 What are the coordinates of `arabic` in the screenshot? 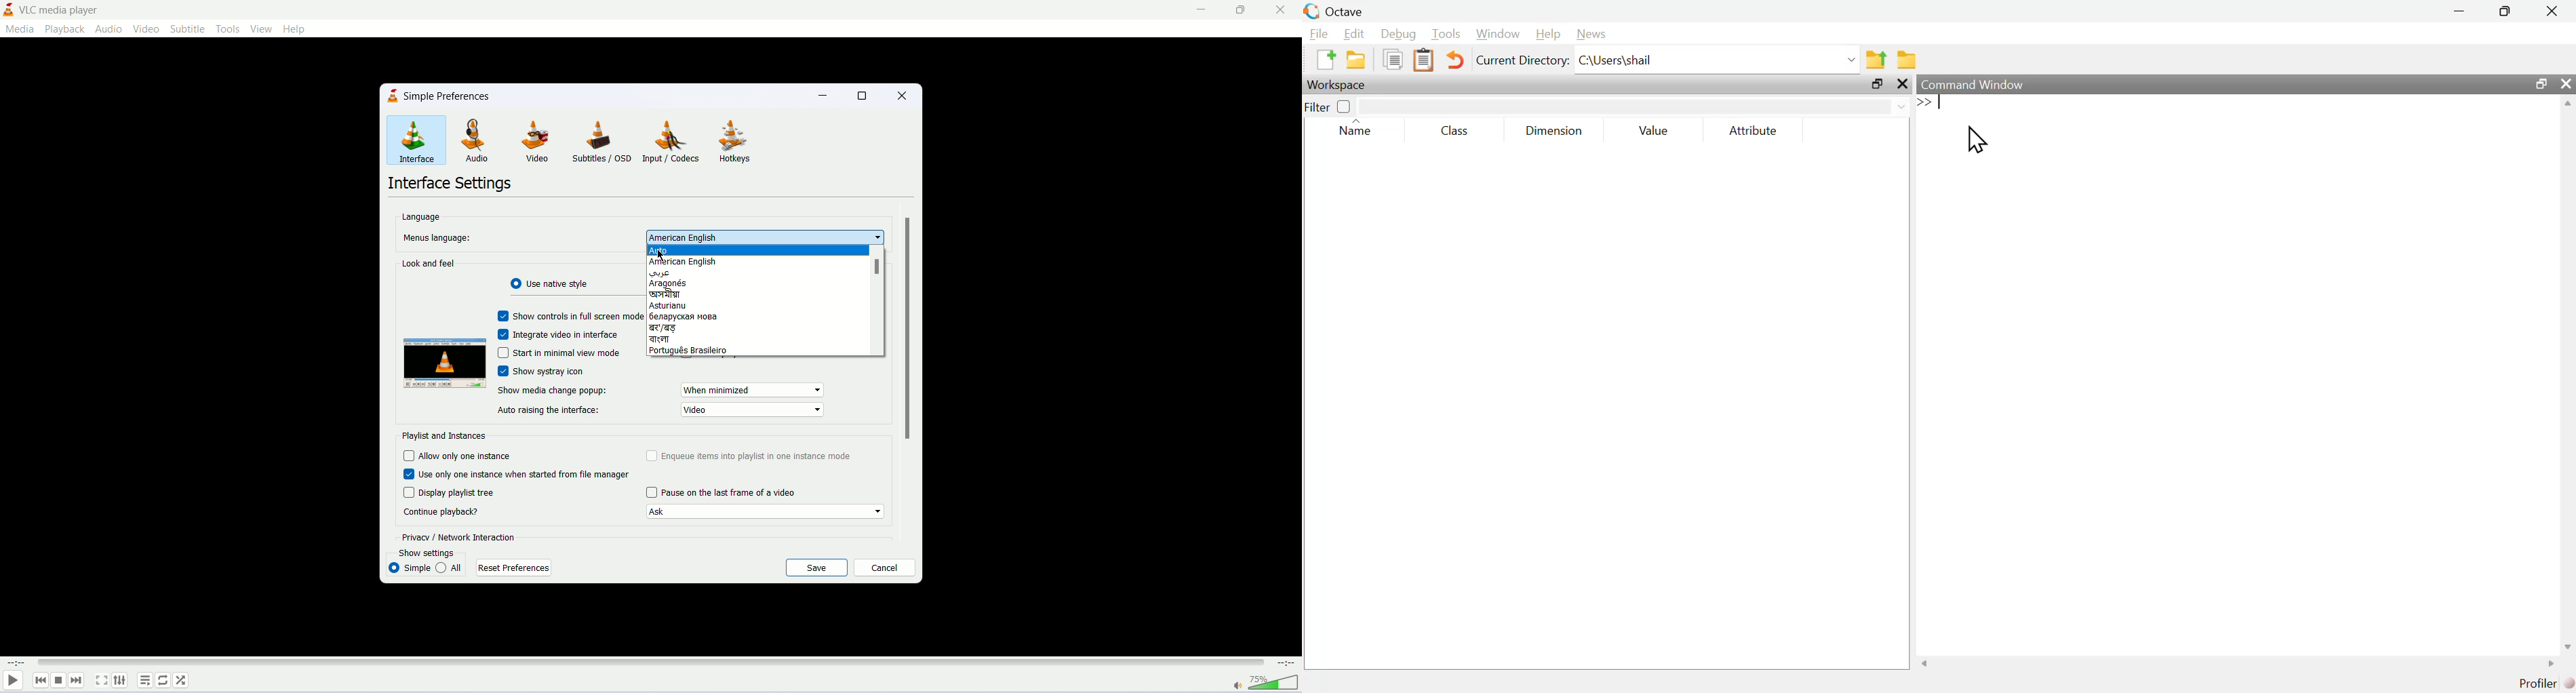 It's located at (757, 273).